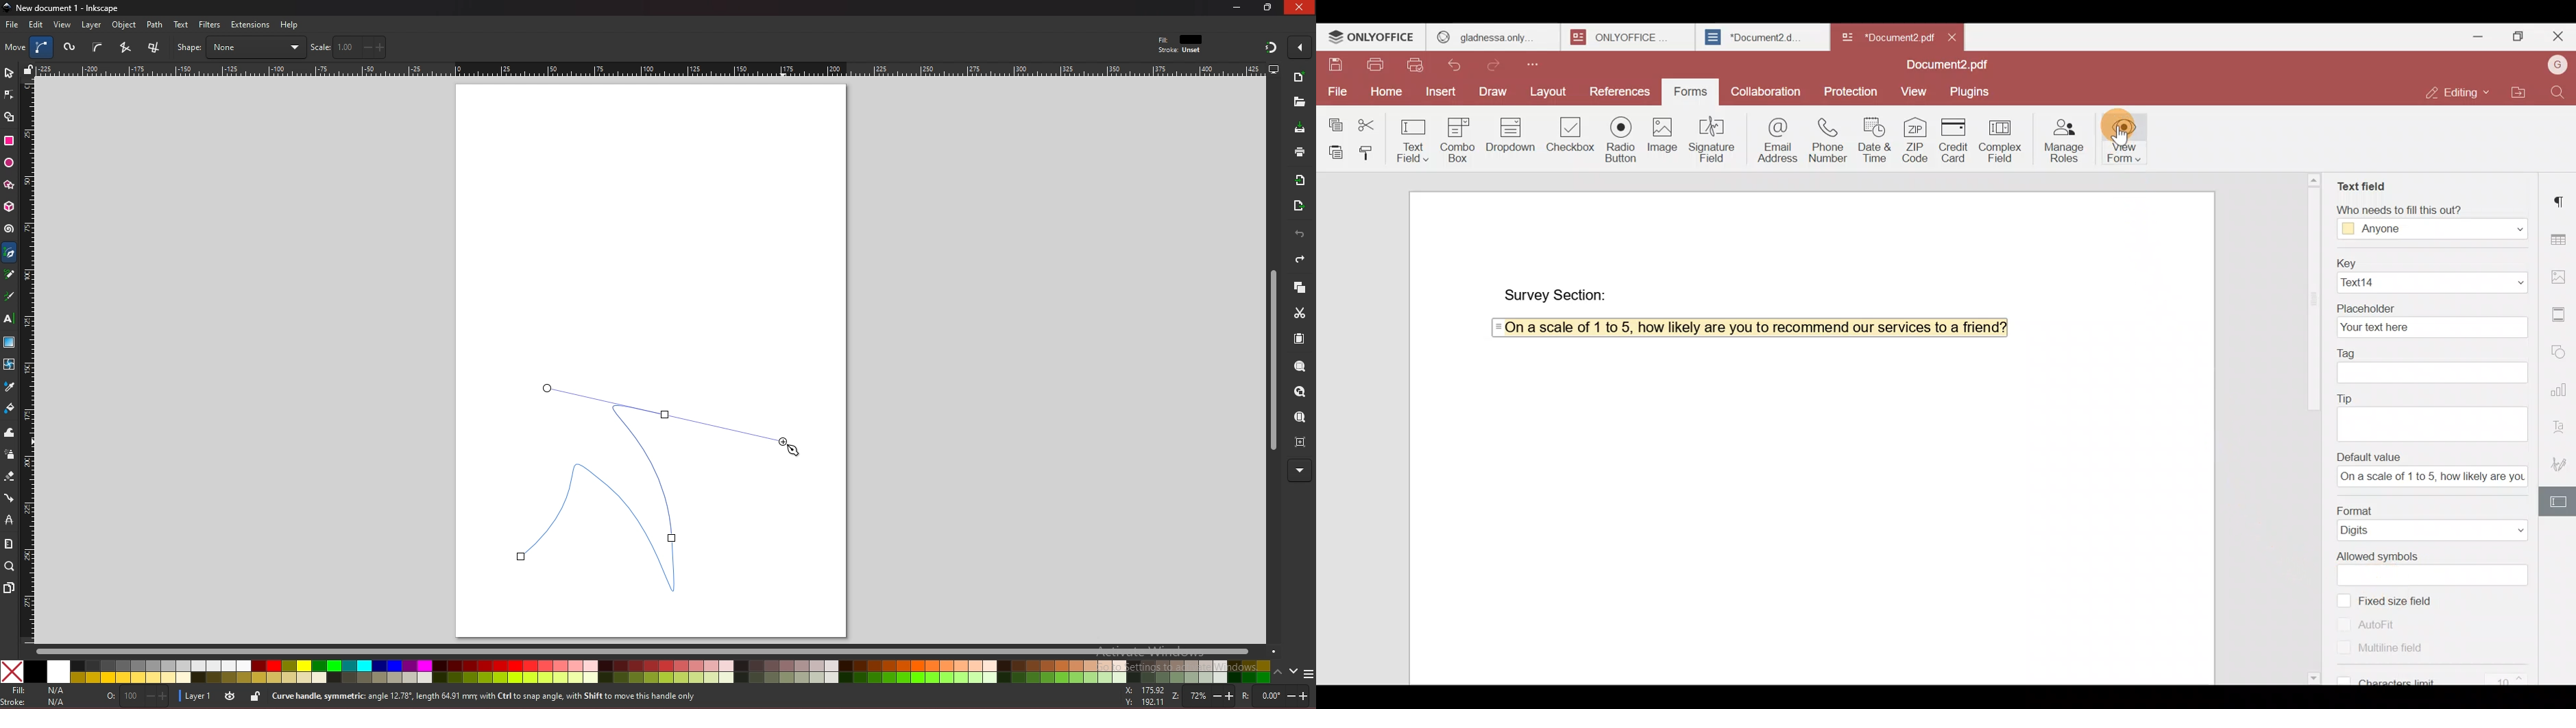 The width and height of the screenshot is (2576, 728). I want to click on x and y coordinates, so click(1143, 696).